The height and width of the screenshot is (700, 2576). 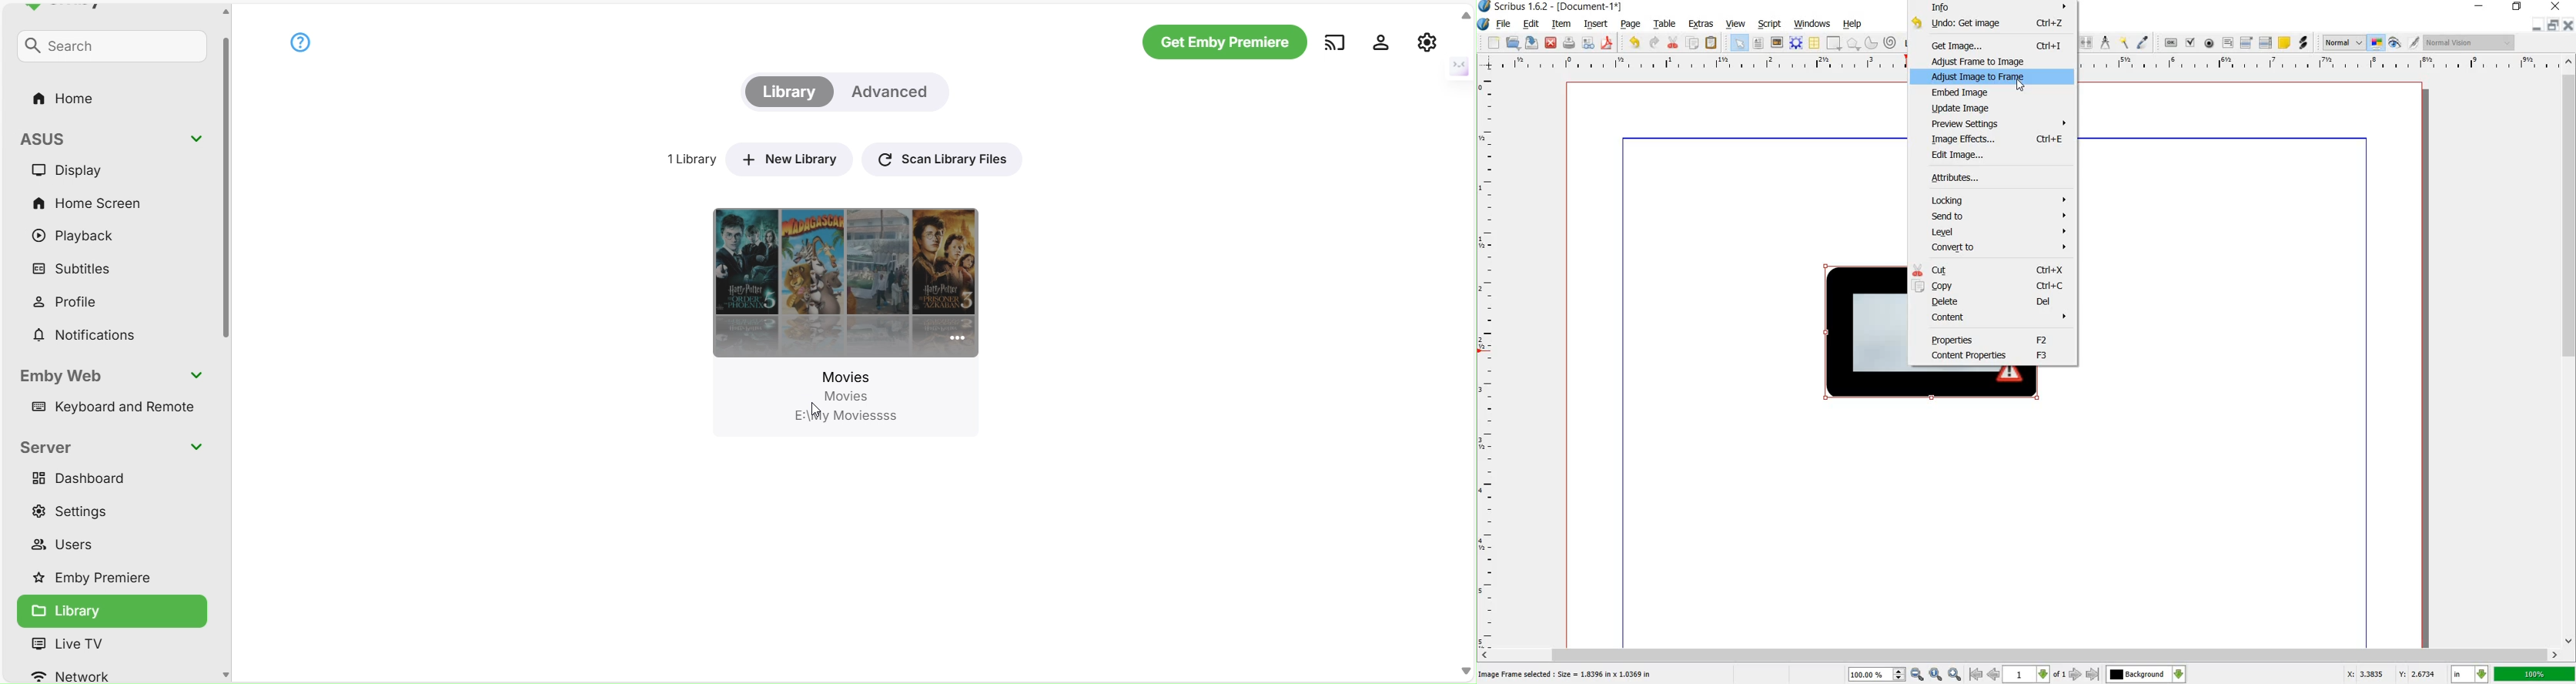 I want to click on set unit, so click(x=2469, y=674).